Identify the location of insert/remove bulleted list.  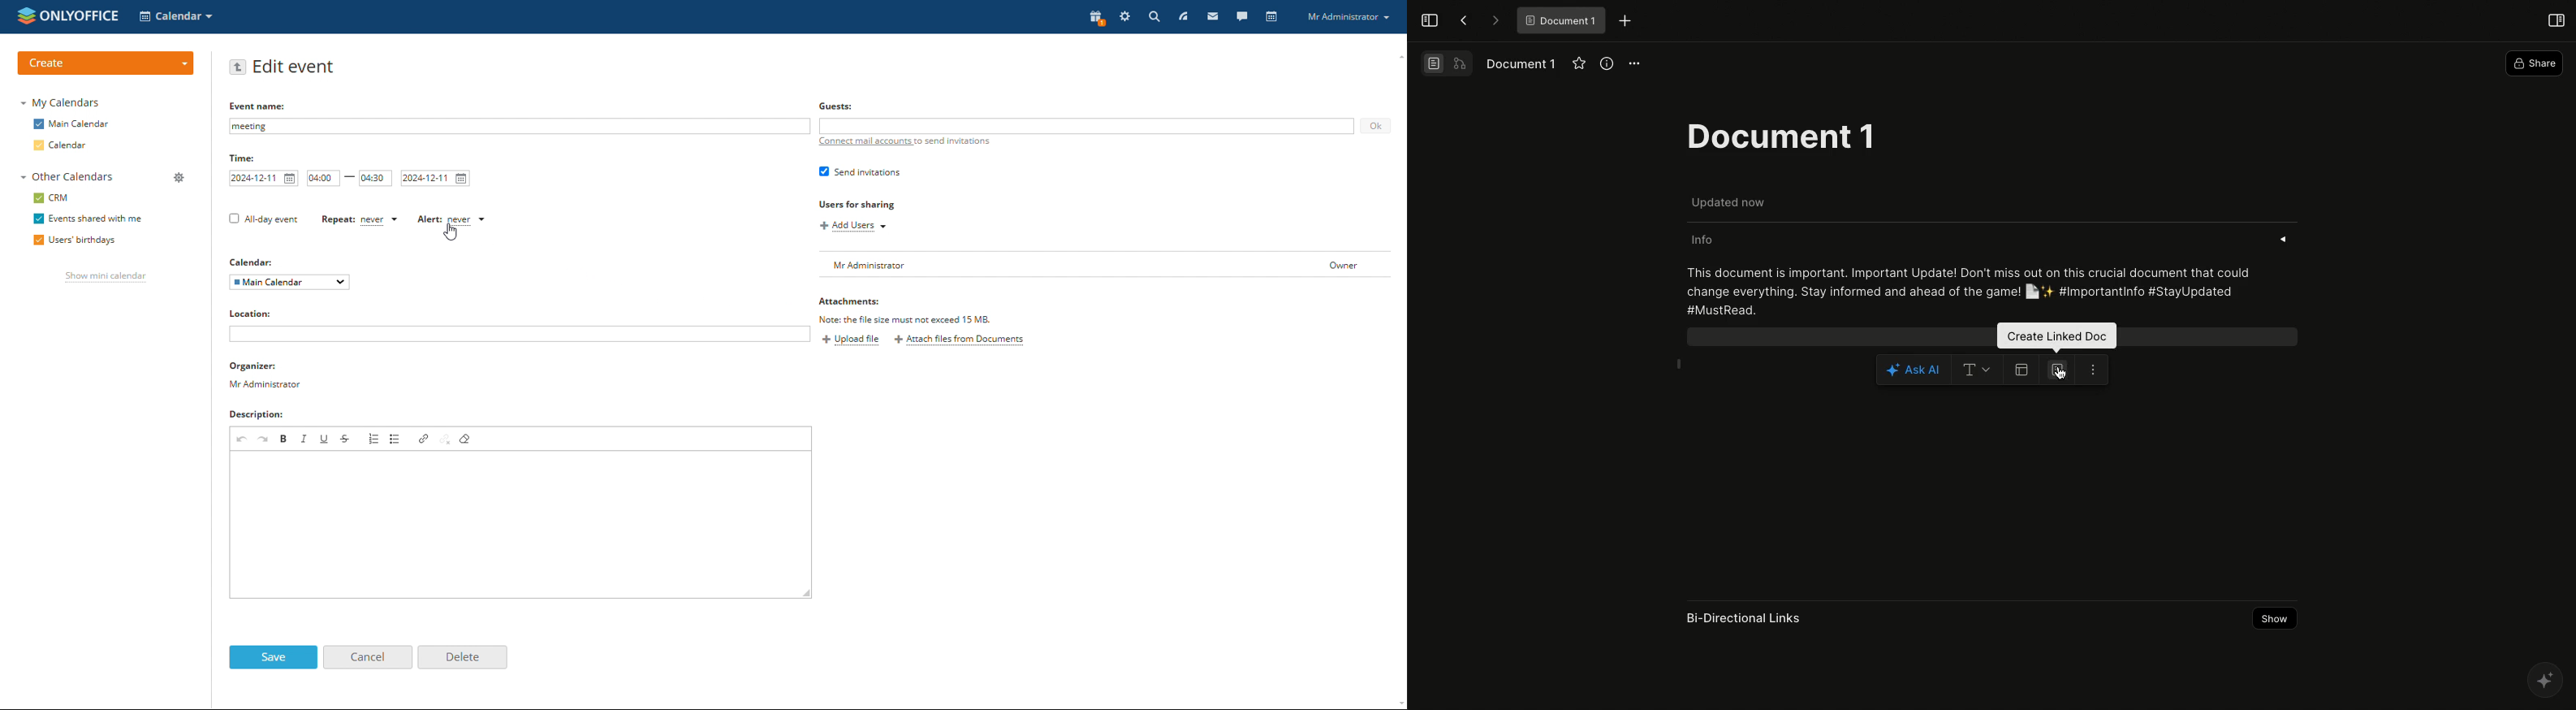
(397, 439).